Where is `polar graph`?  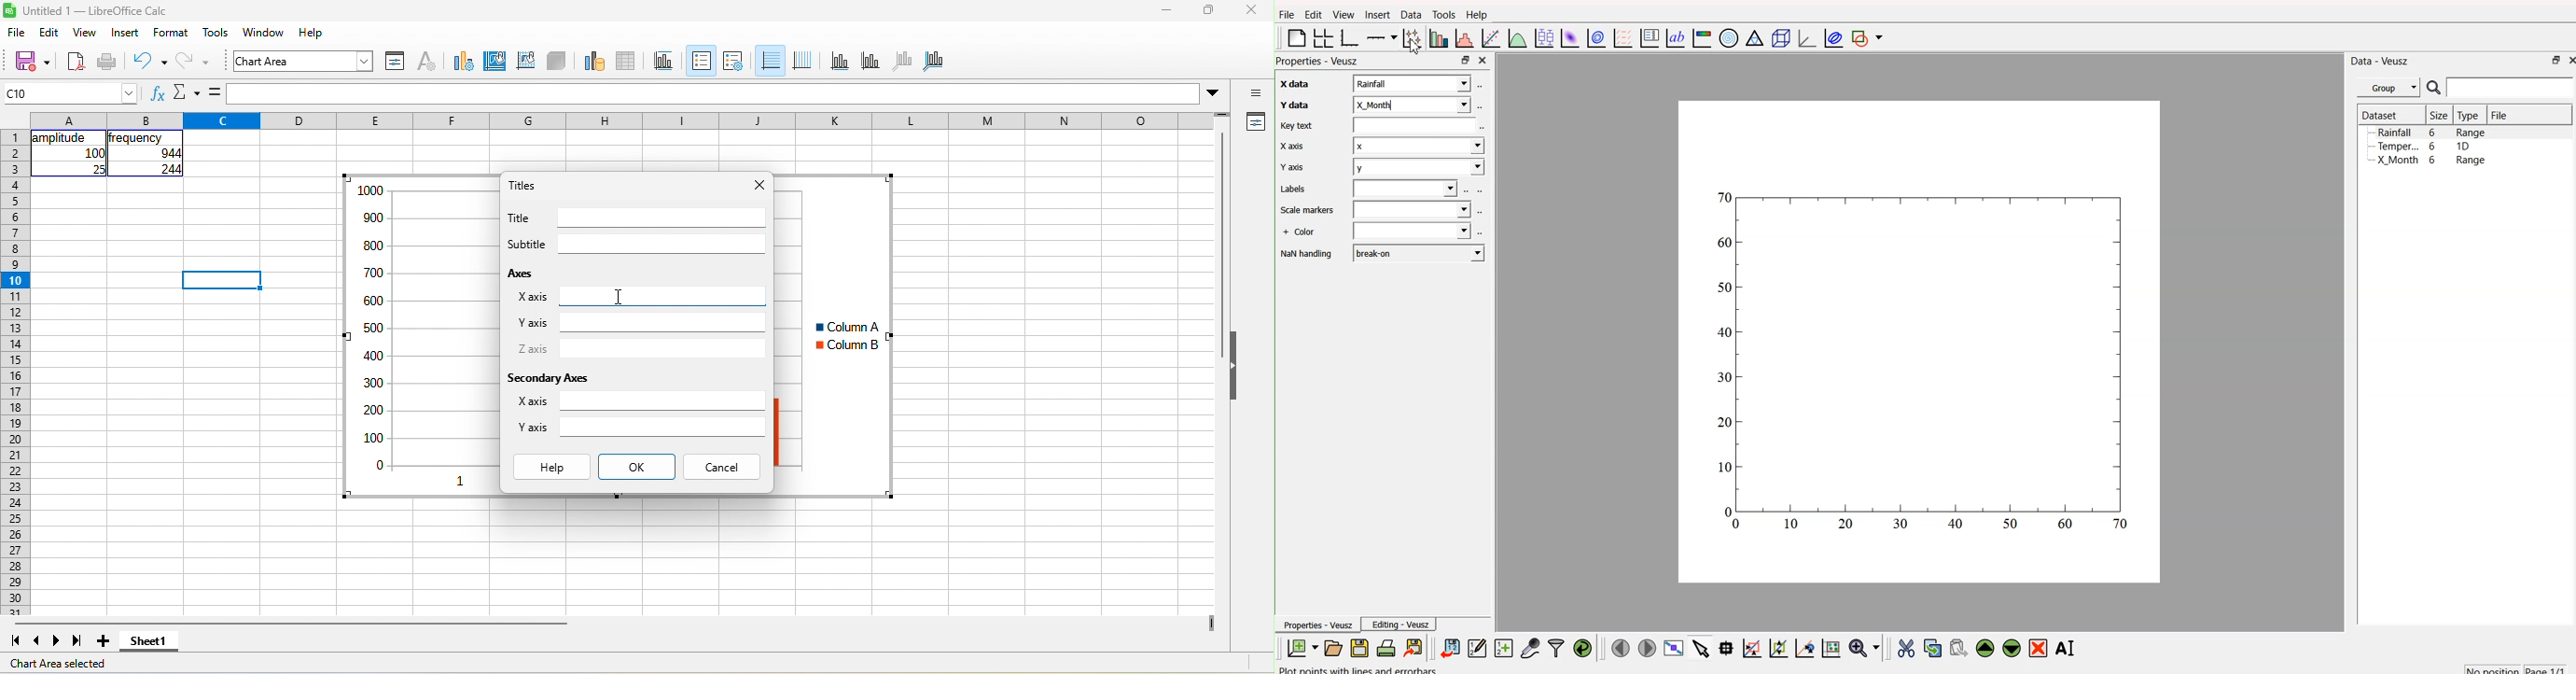 polar graph is located at coordinates (1730, 36).